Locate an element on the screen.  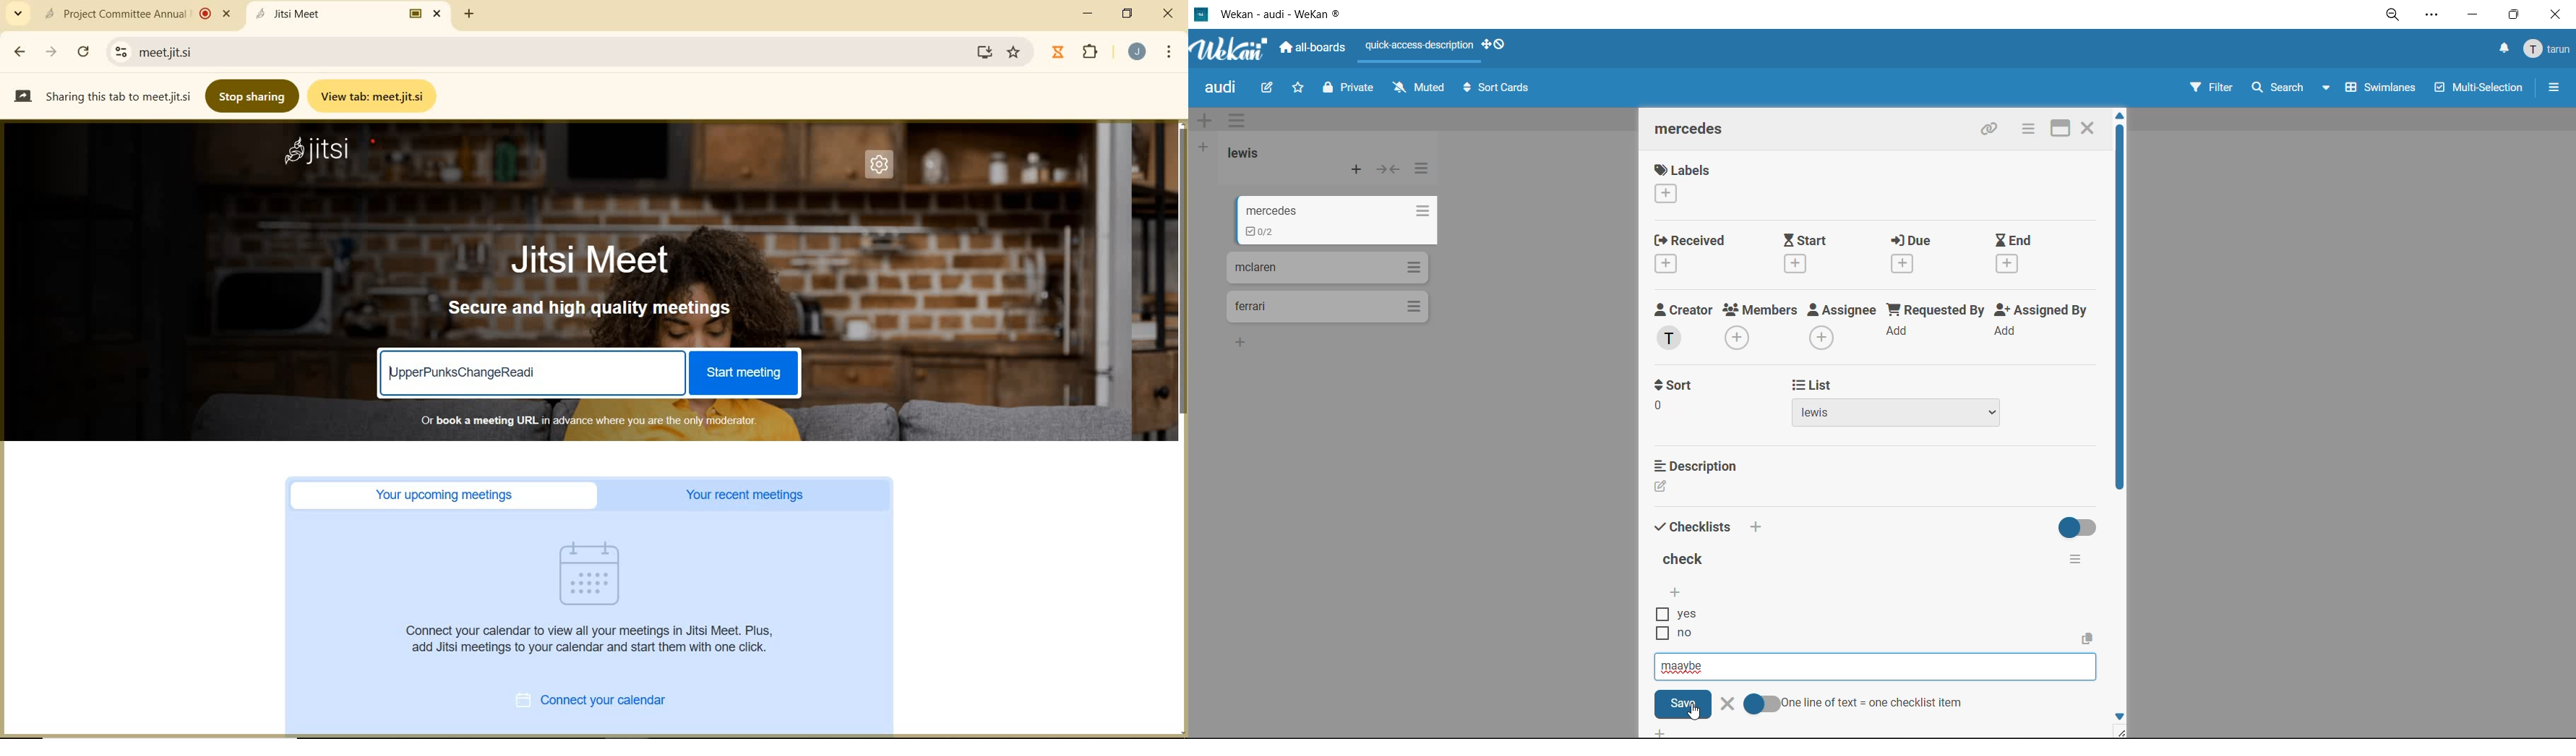
To-dos is located at coordinates (1263, 231).